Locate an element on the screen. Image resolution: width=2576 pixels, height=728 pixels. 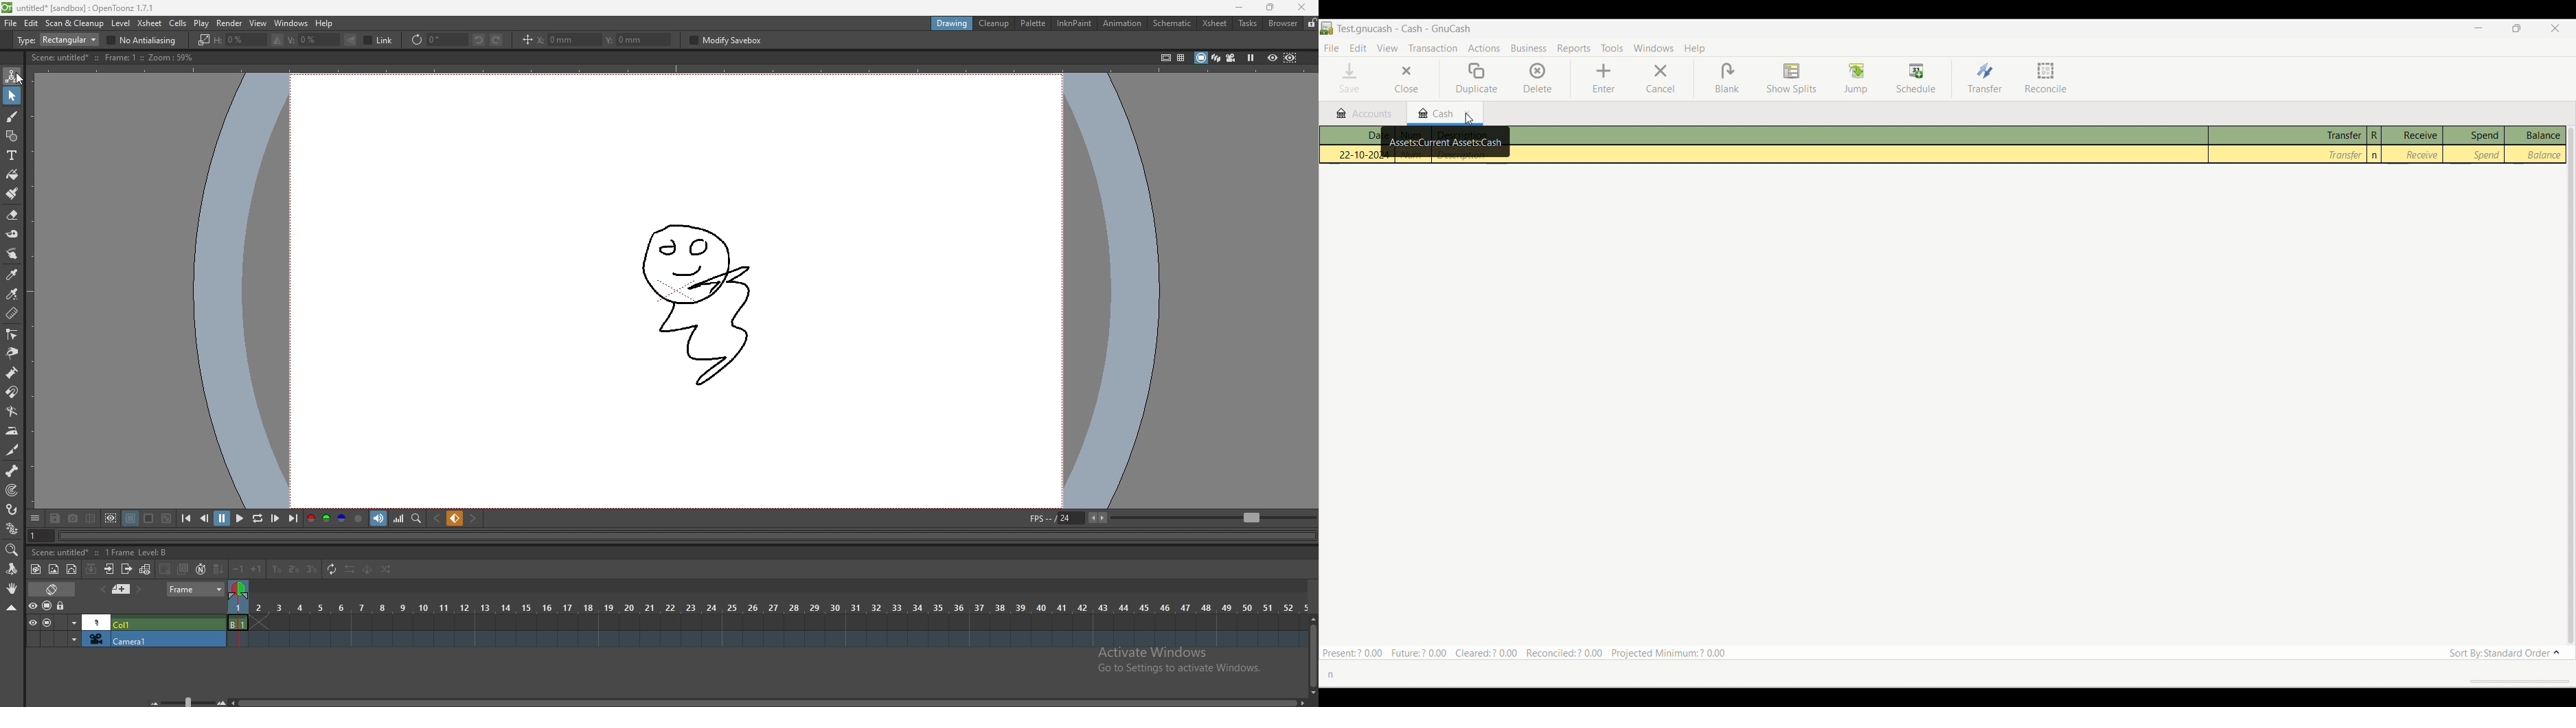
text is located at coordinates (12, 155).